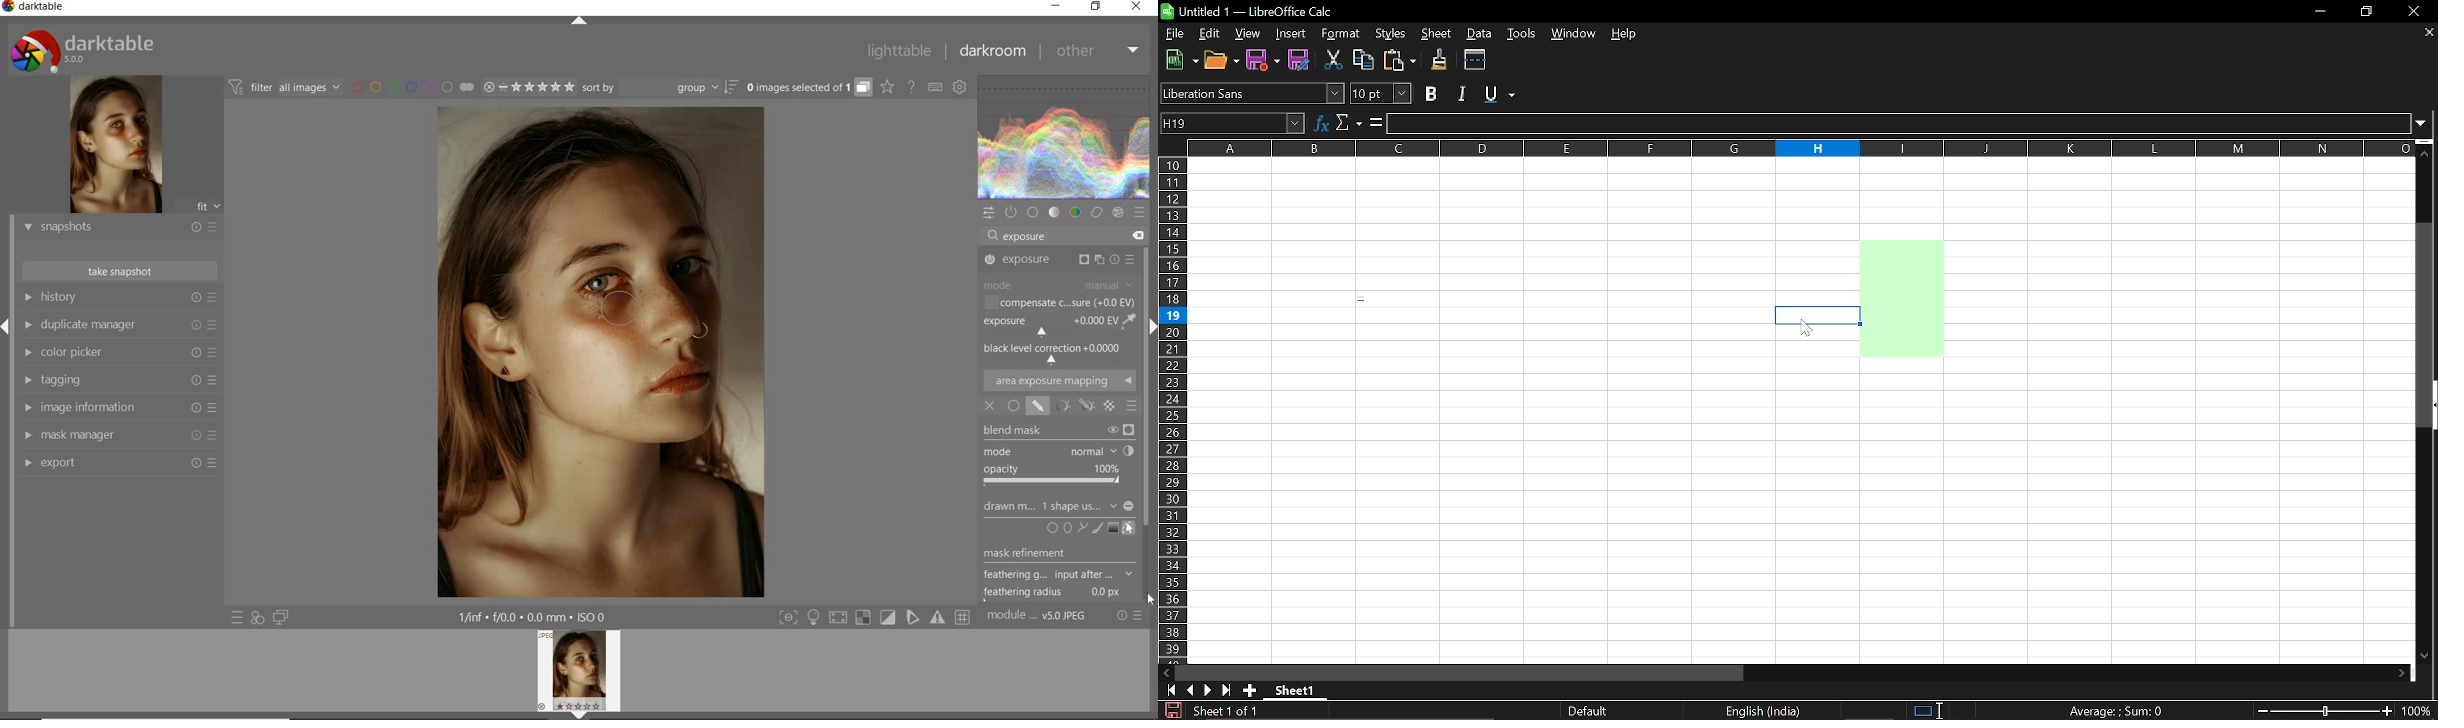 Image resolution: width=2464 pixels, height=728 pixels. What do you see at coordinates (1807, 329) in the screenshot?
I see `Cursor` at bounding box center [1807, 329].